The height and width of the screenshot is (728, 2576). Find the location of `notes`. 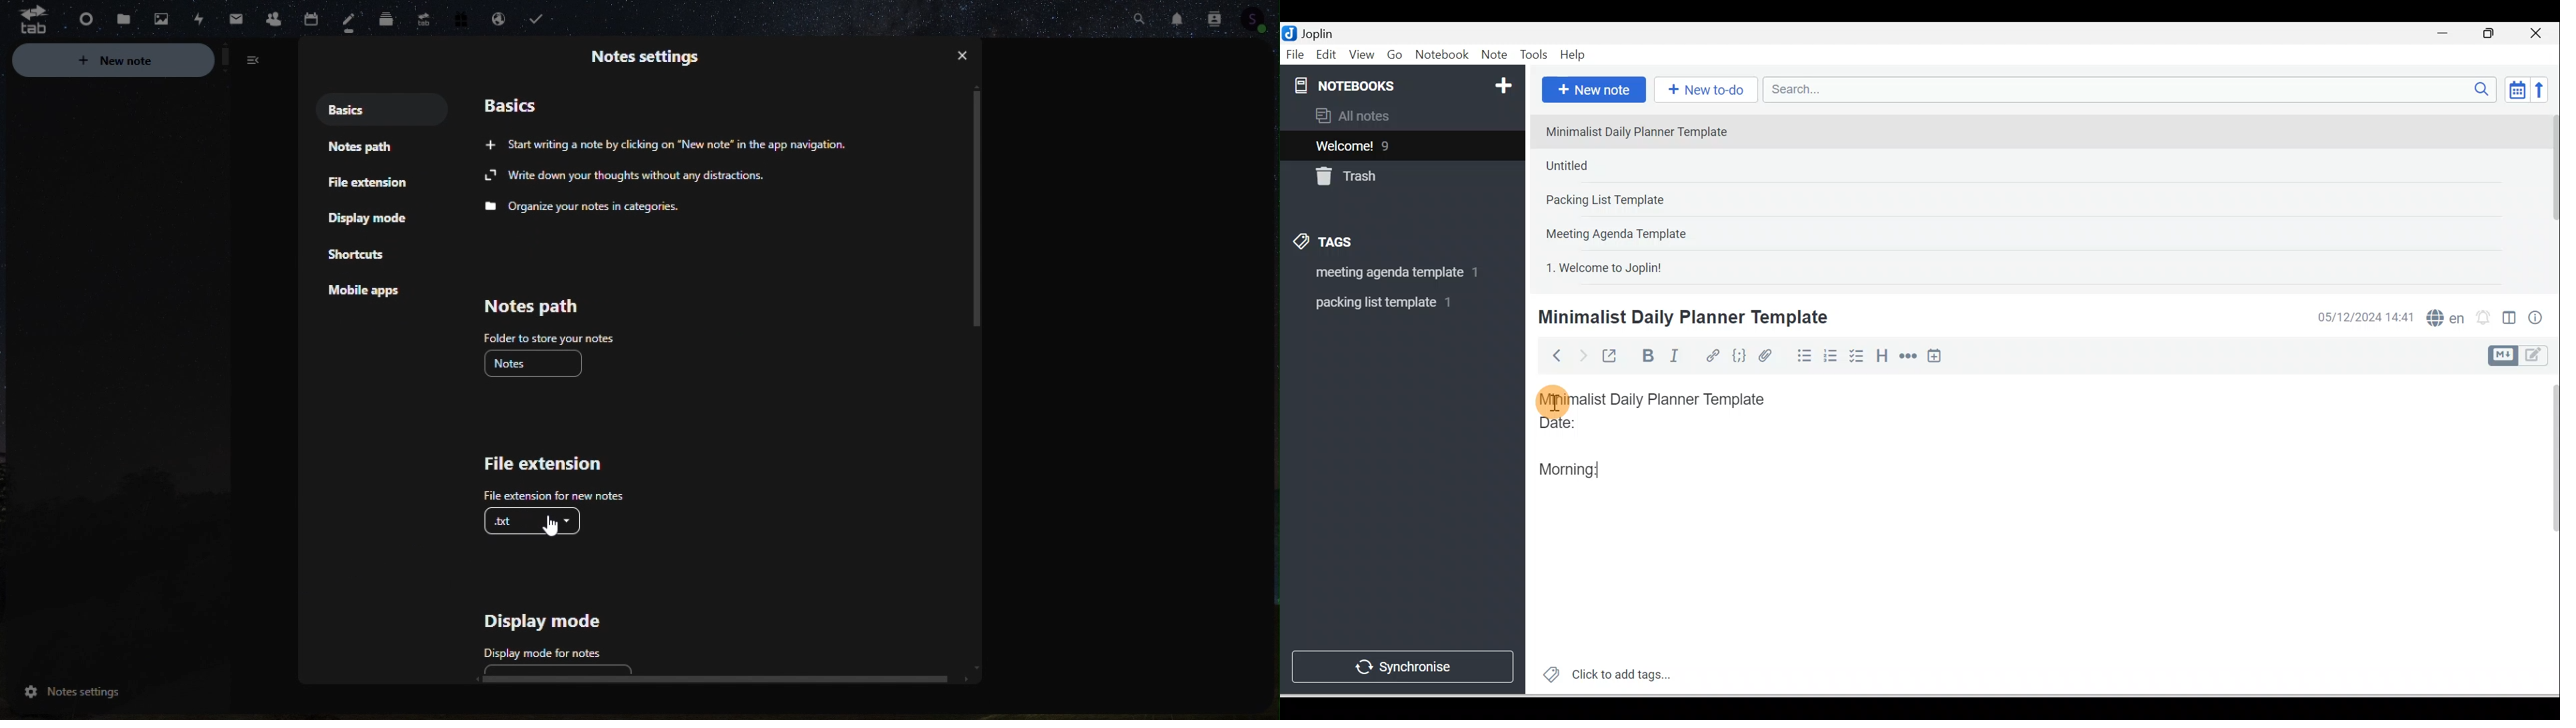

notes is located at coordinates (538, 363).